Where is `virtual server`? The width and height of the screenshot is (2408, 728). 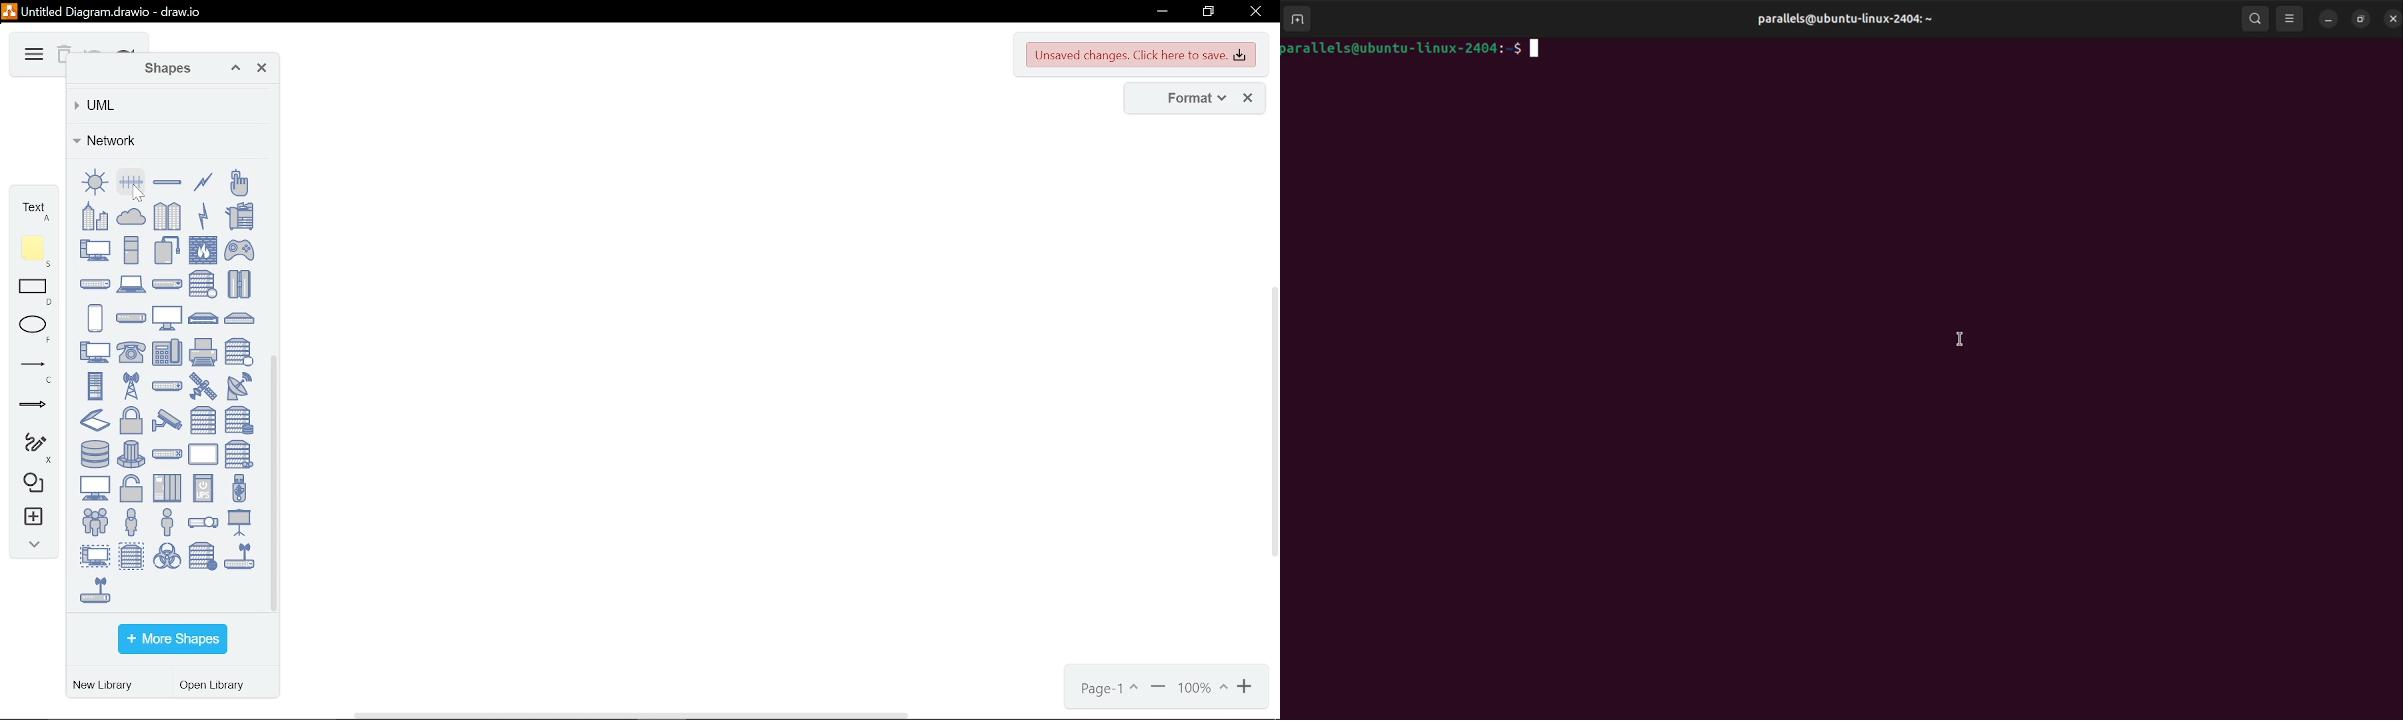
virtual server is located at coordinates (131, 555).